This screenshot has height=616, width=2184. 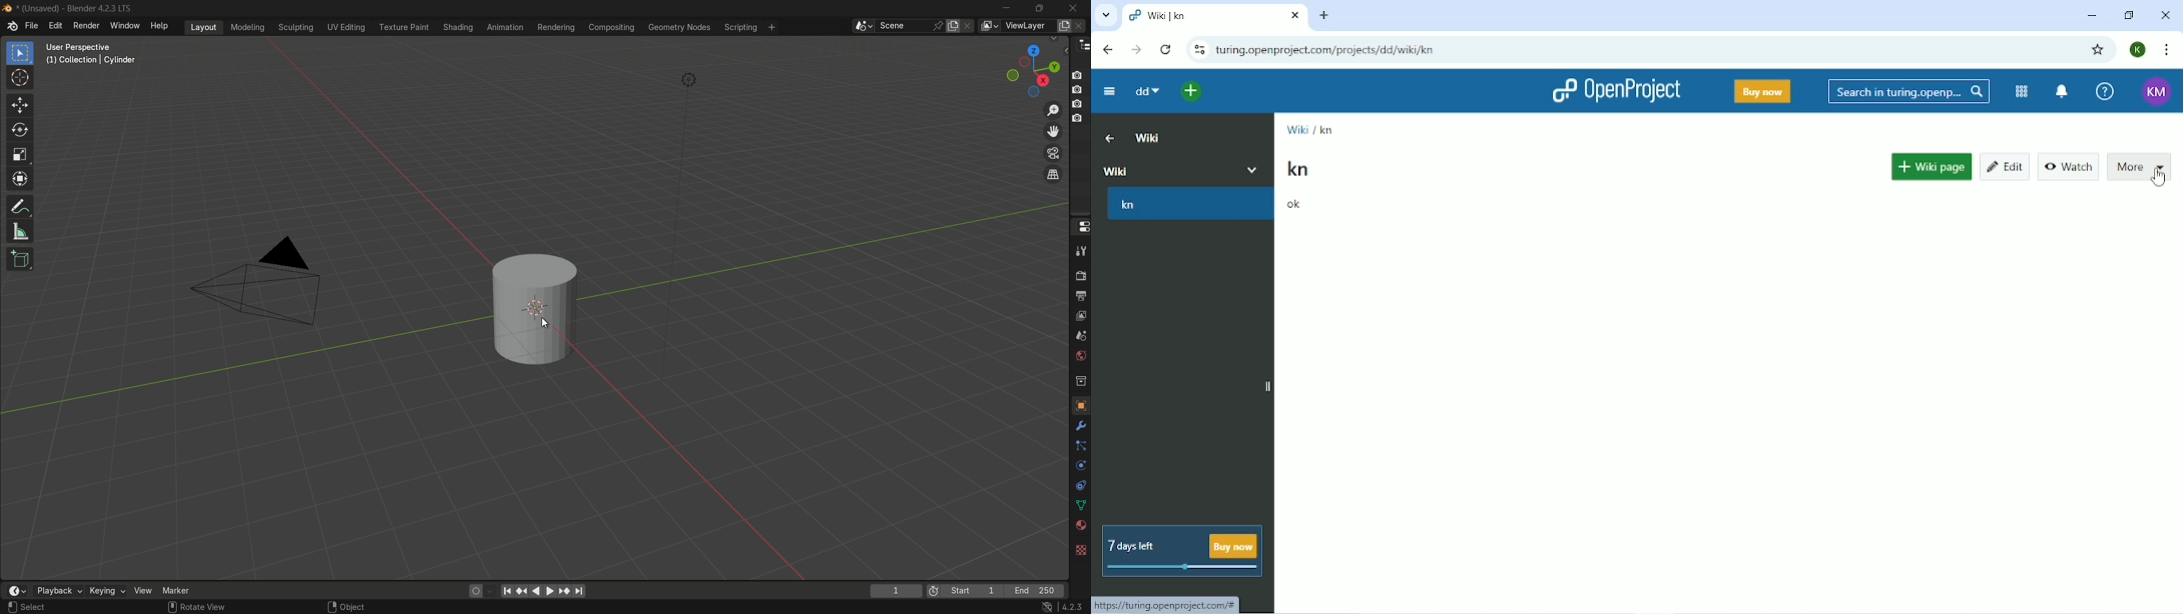 What do you see at coordinates (1108, 92) in the screenshot?
I see `Collapse project menu` at bounding box center [1108, 92].